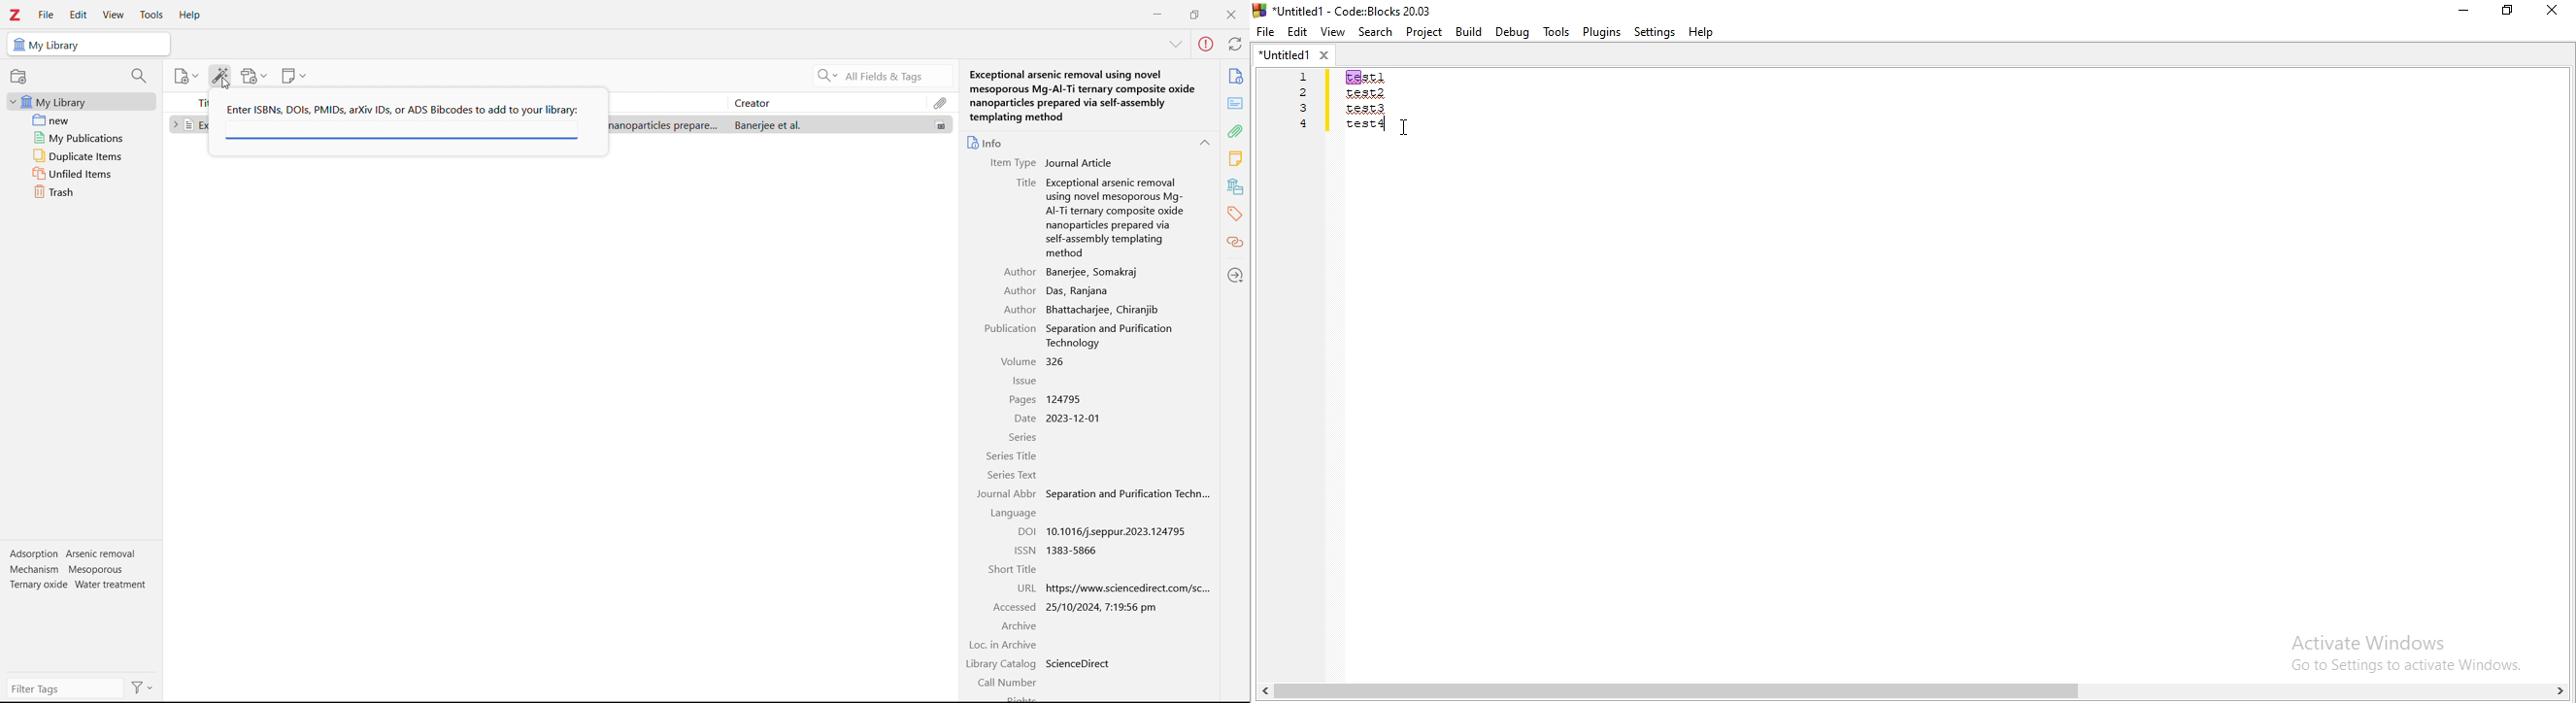 This screenshot has height=728, width=2576. What do you see at coordinates (1009, 163) in the screenshot?
I see `Item type` at bounding box center [1009, 163].